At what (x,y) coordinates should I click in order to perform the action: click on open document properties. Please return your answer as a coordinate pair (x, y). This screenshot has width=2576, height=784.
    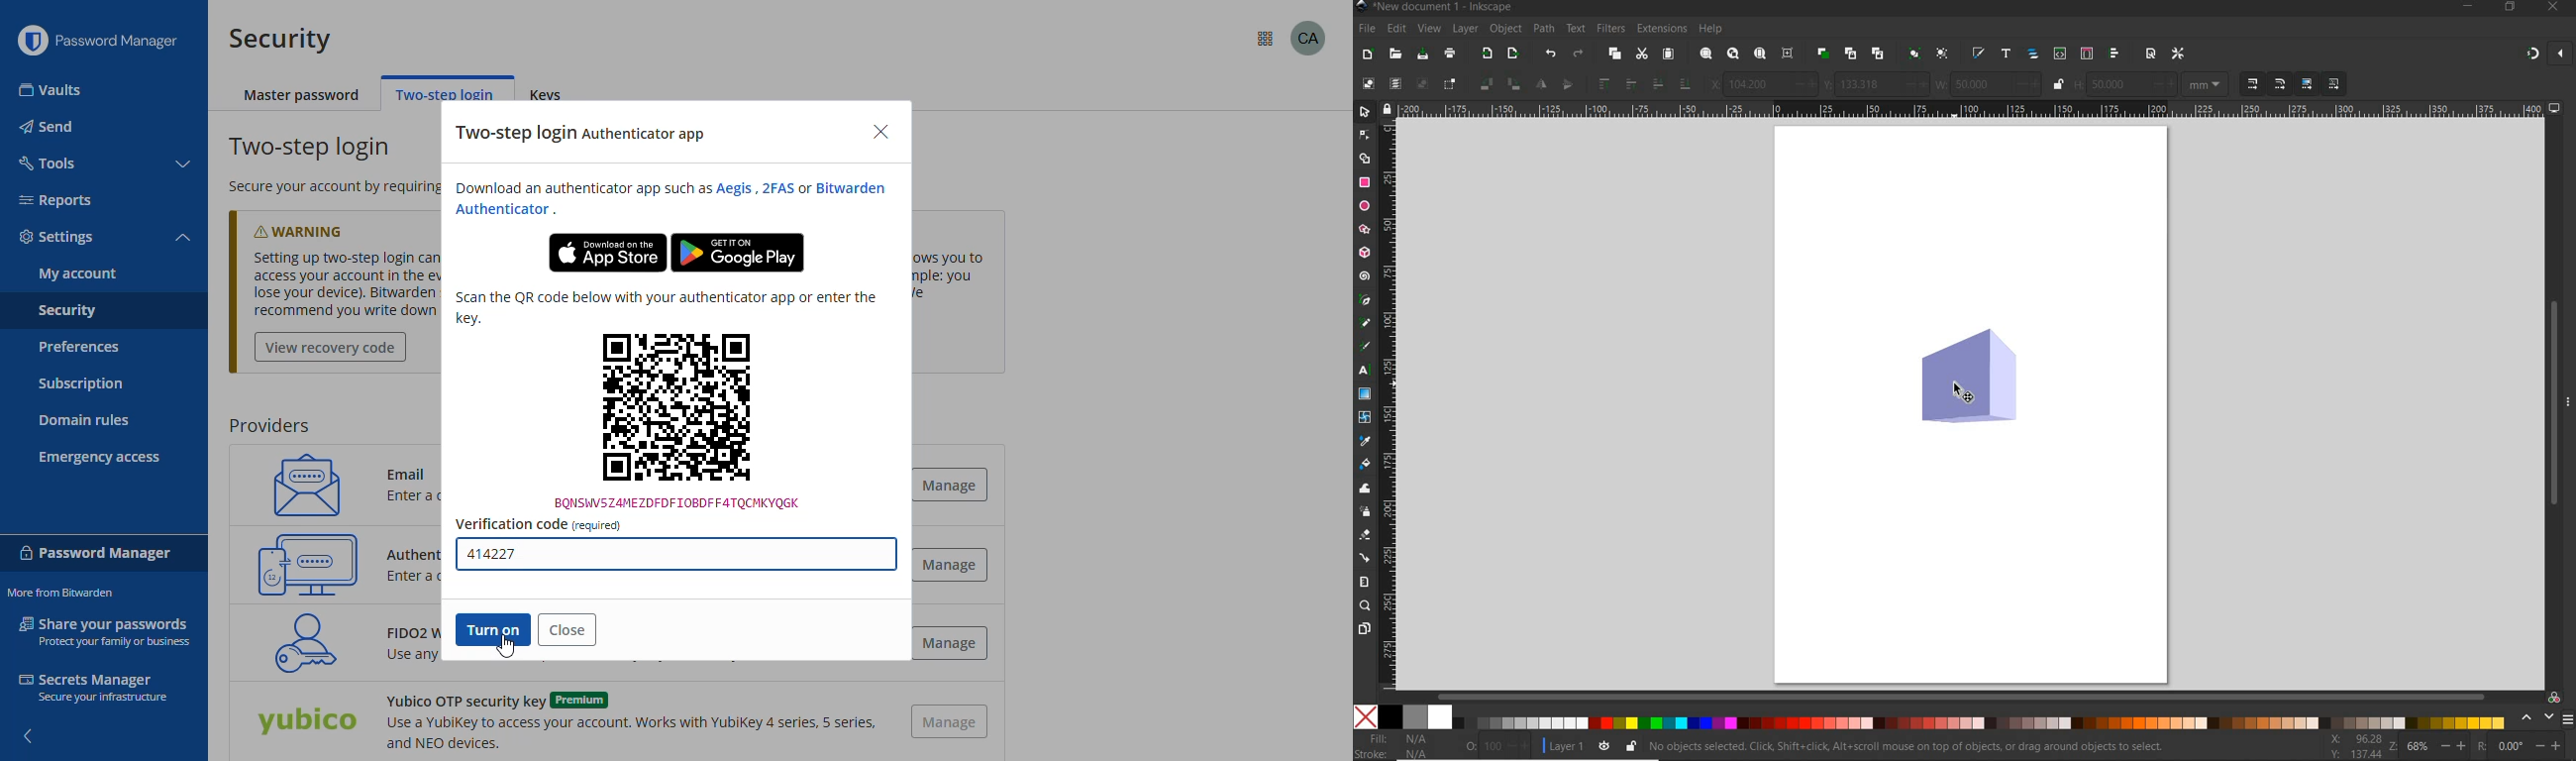
    Looking at the image, I should click on (2151, 55).